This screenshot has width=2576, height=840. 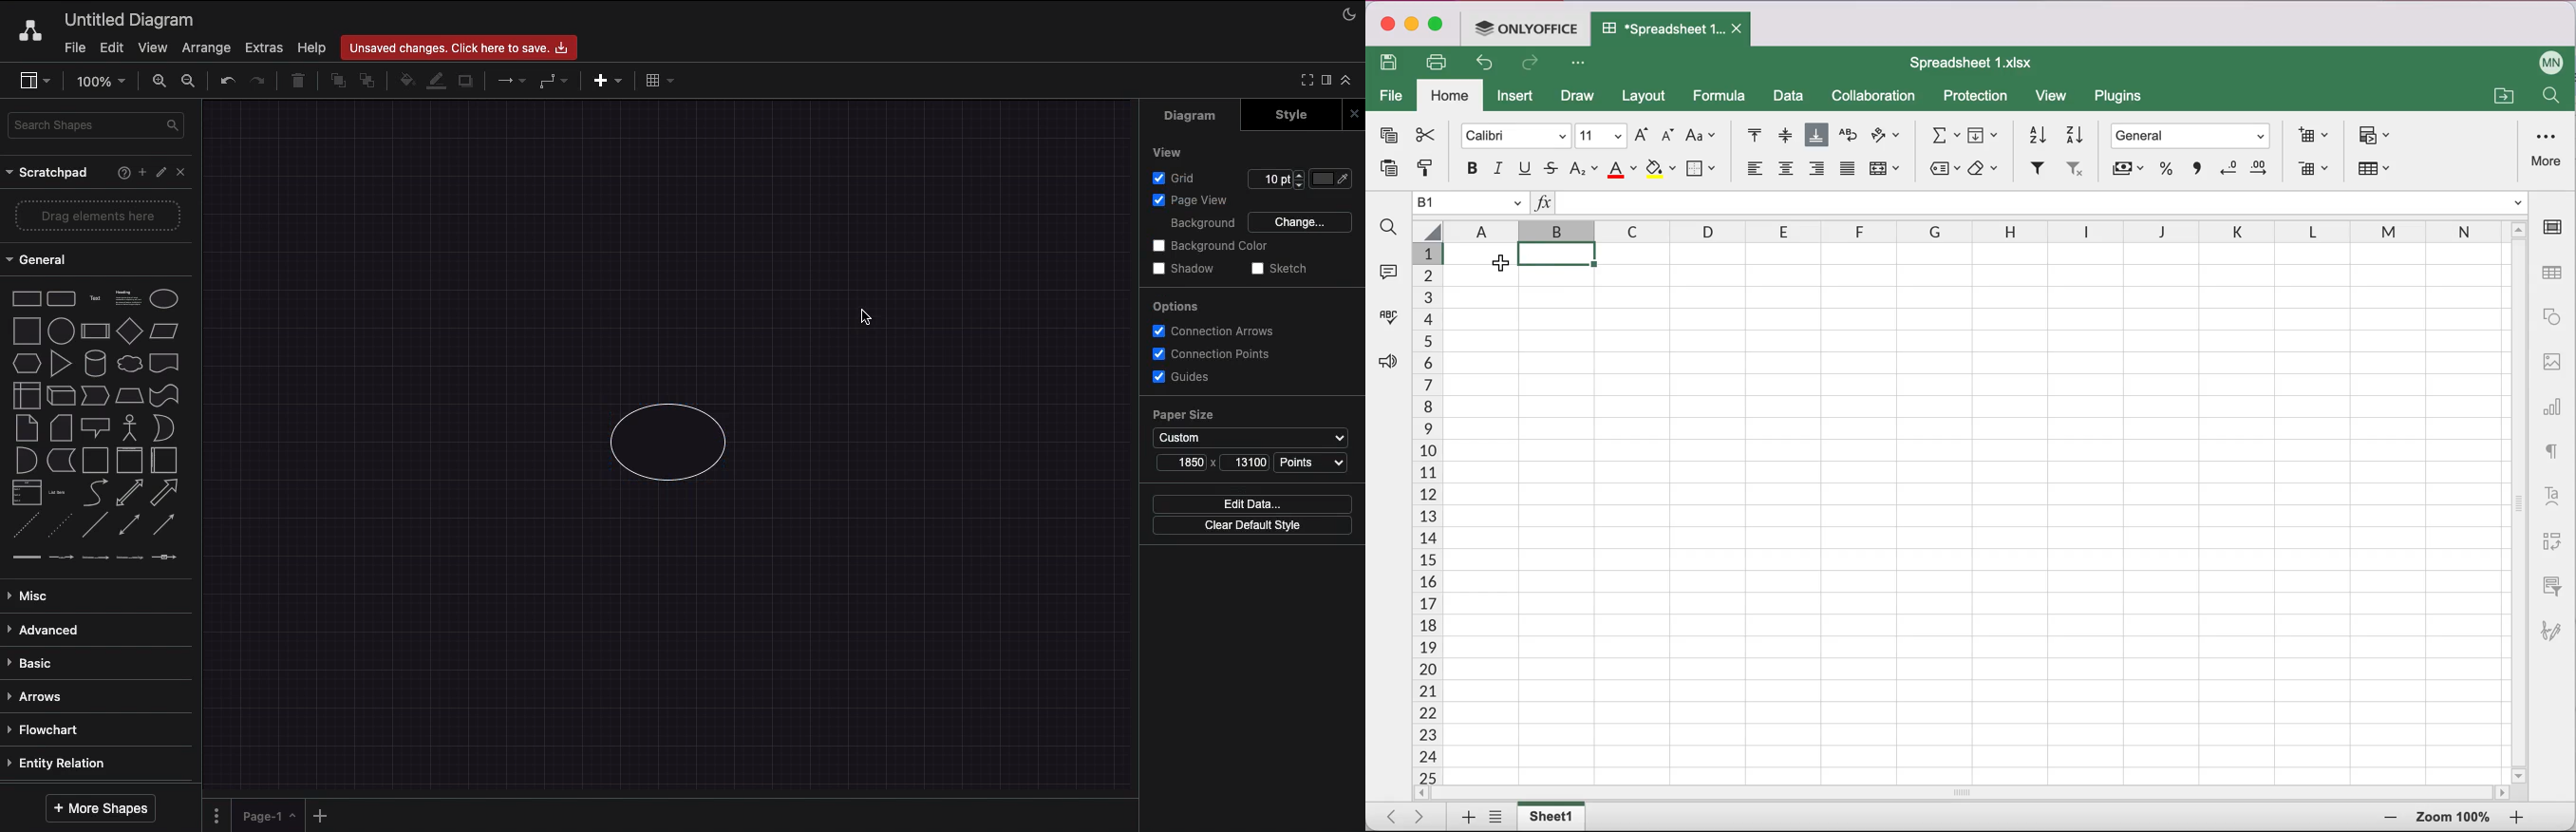 I want to click on Arrange, so click(x=207, y=48).